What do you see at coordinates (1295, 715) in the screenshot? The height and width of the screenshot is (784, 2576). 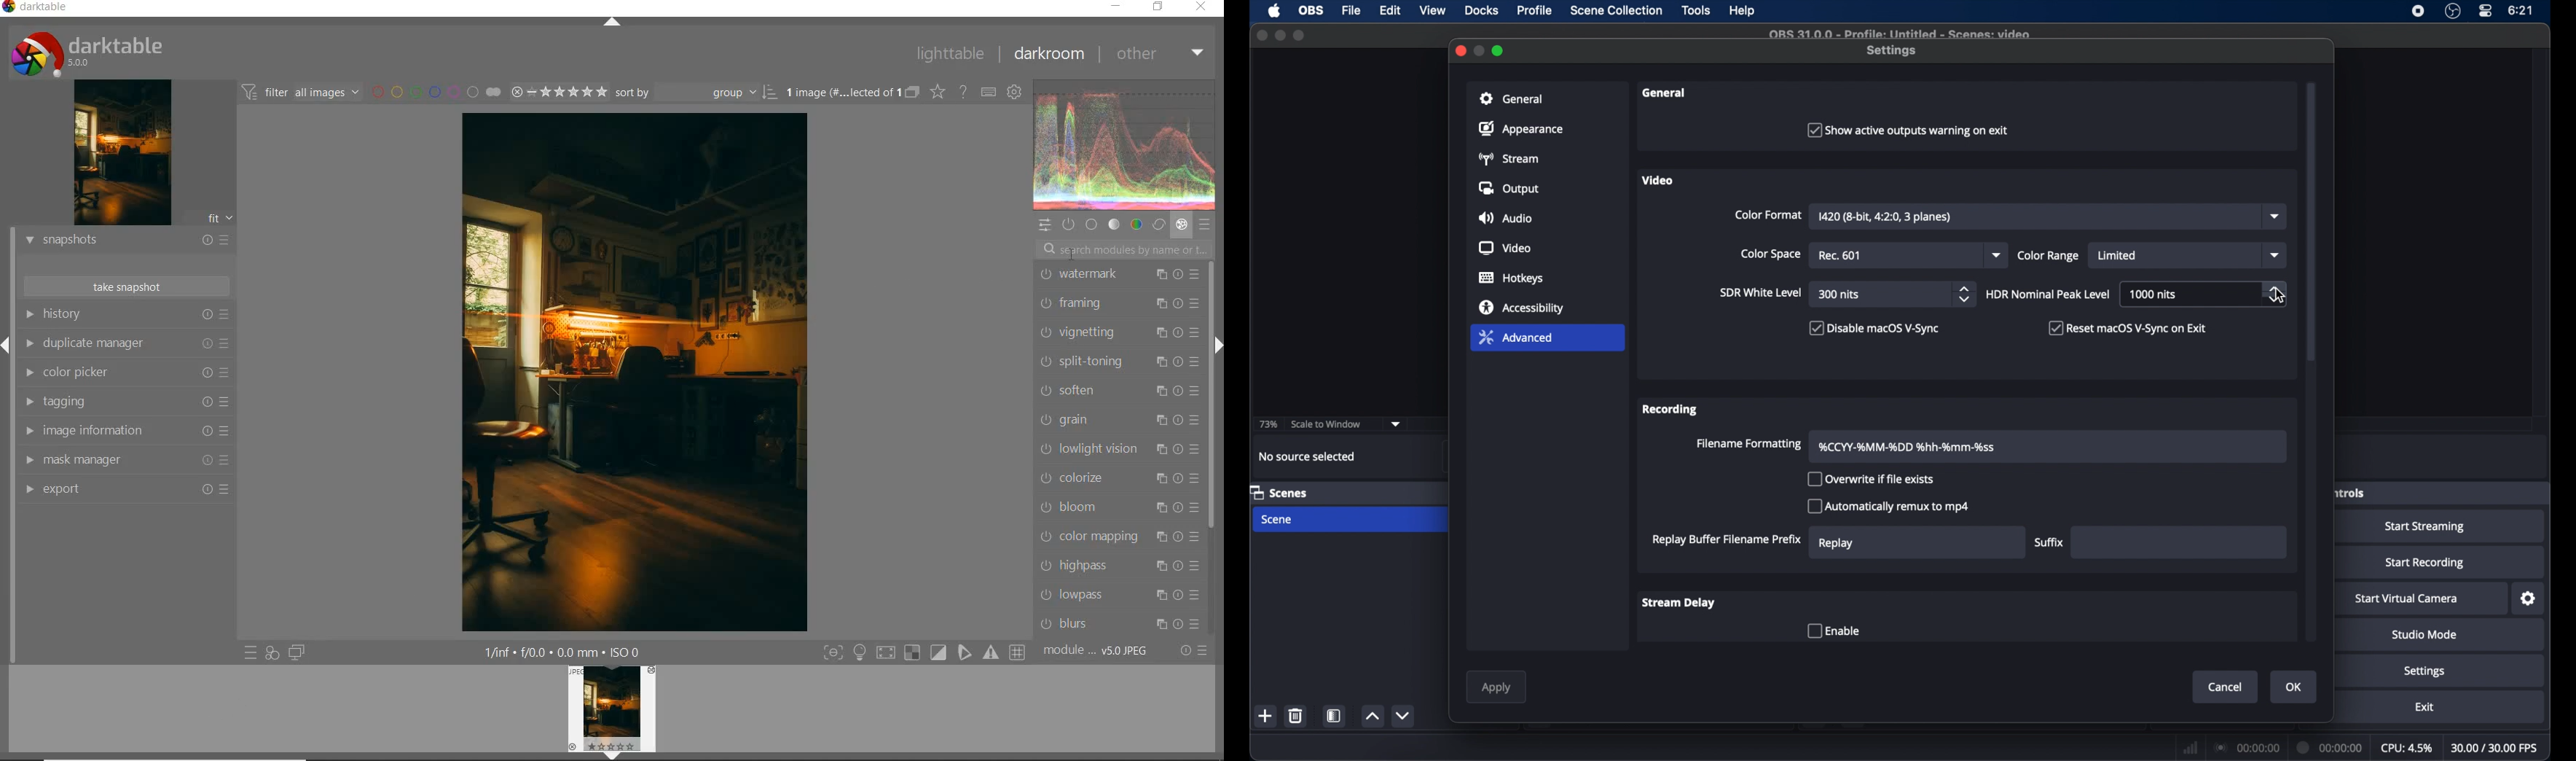 I see `delete` at bounding box center [1295, 715].